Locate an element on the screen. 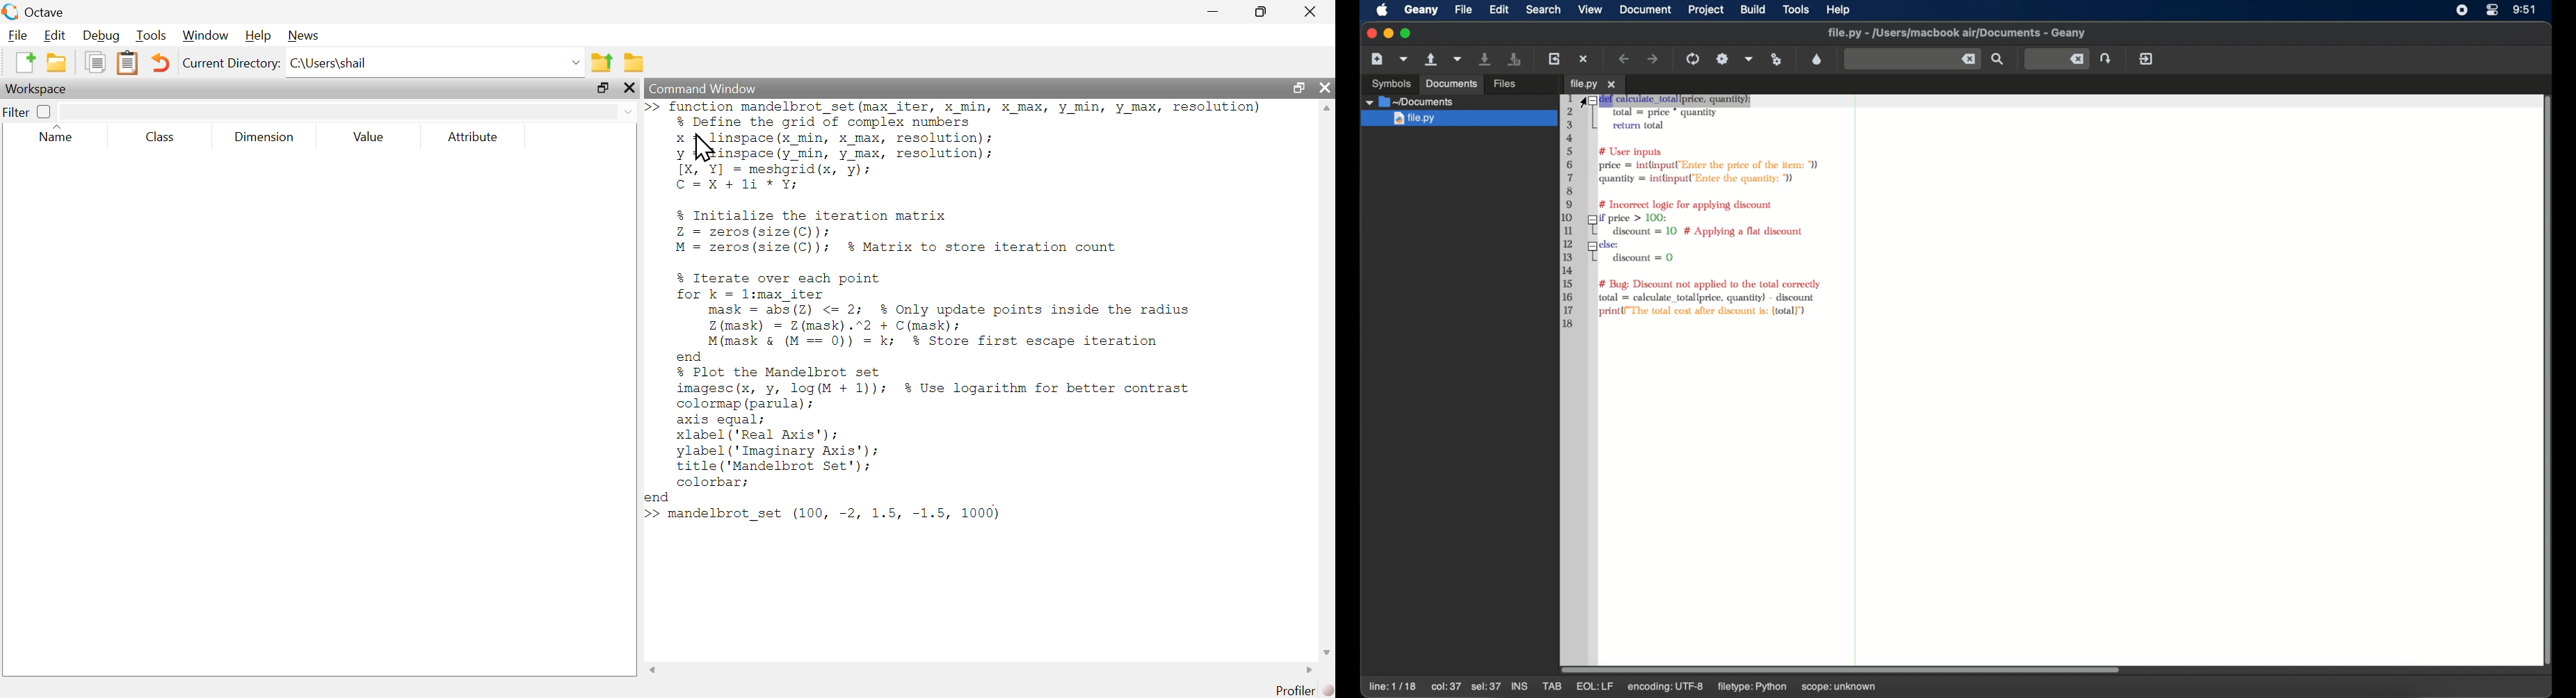  tools is located at coordinates (1796, 10).